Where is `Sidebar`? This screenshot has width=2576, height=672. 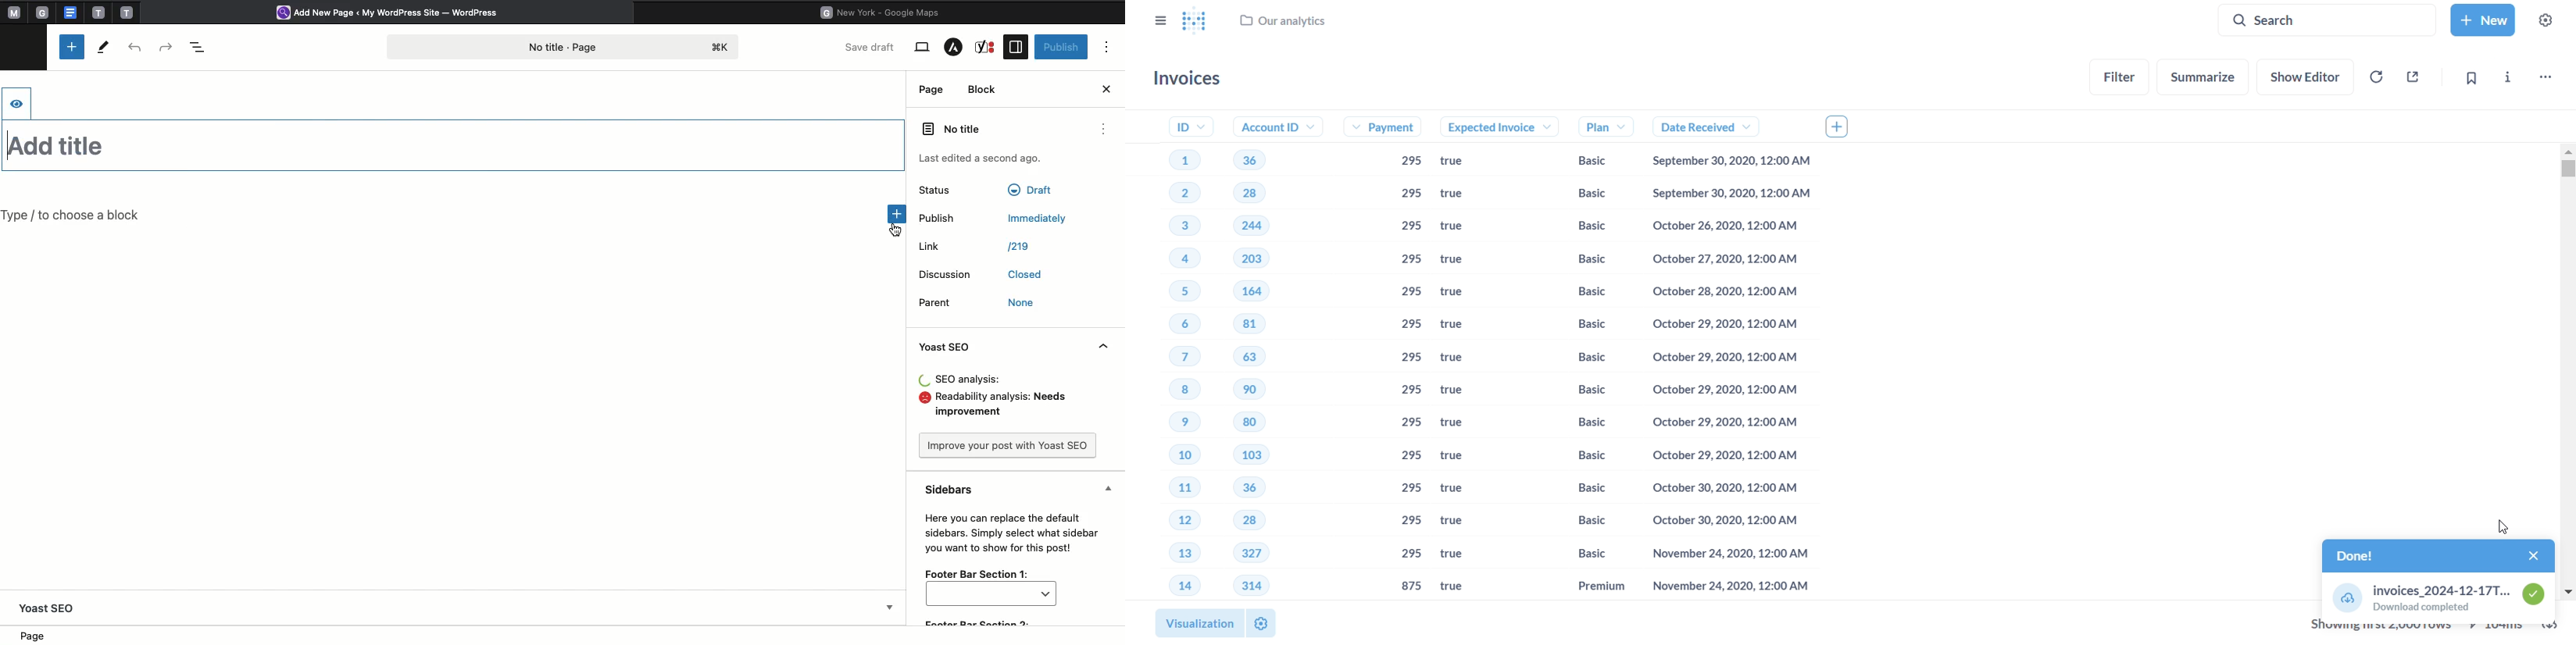
Sidebar is located at coordinates (1015, 47).